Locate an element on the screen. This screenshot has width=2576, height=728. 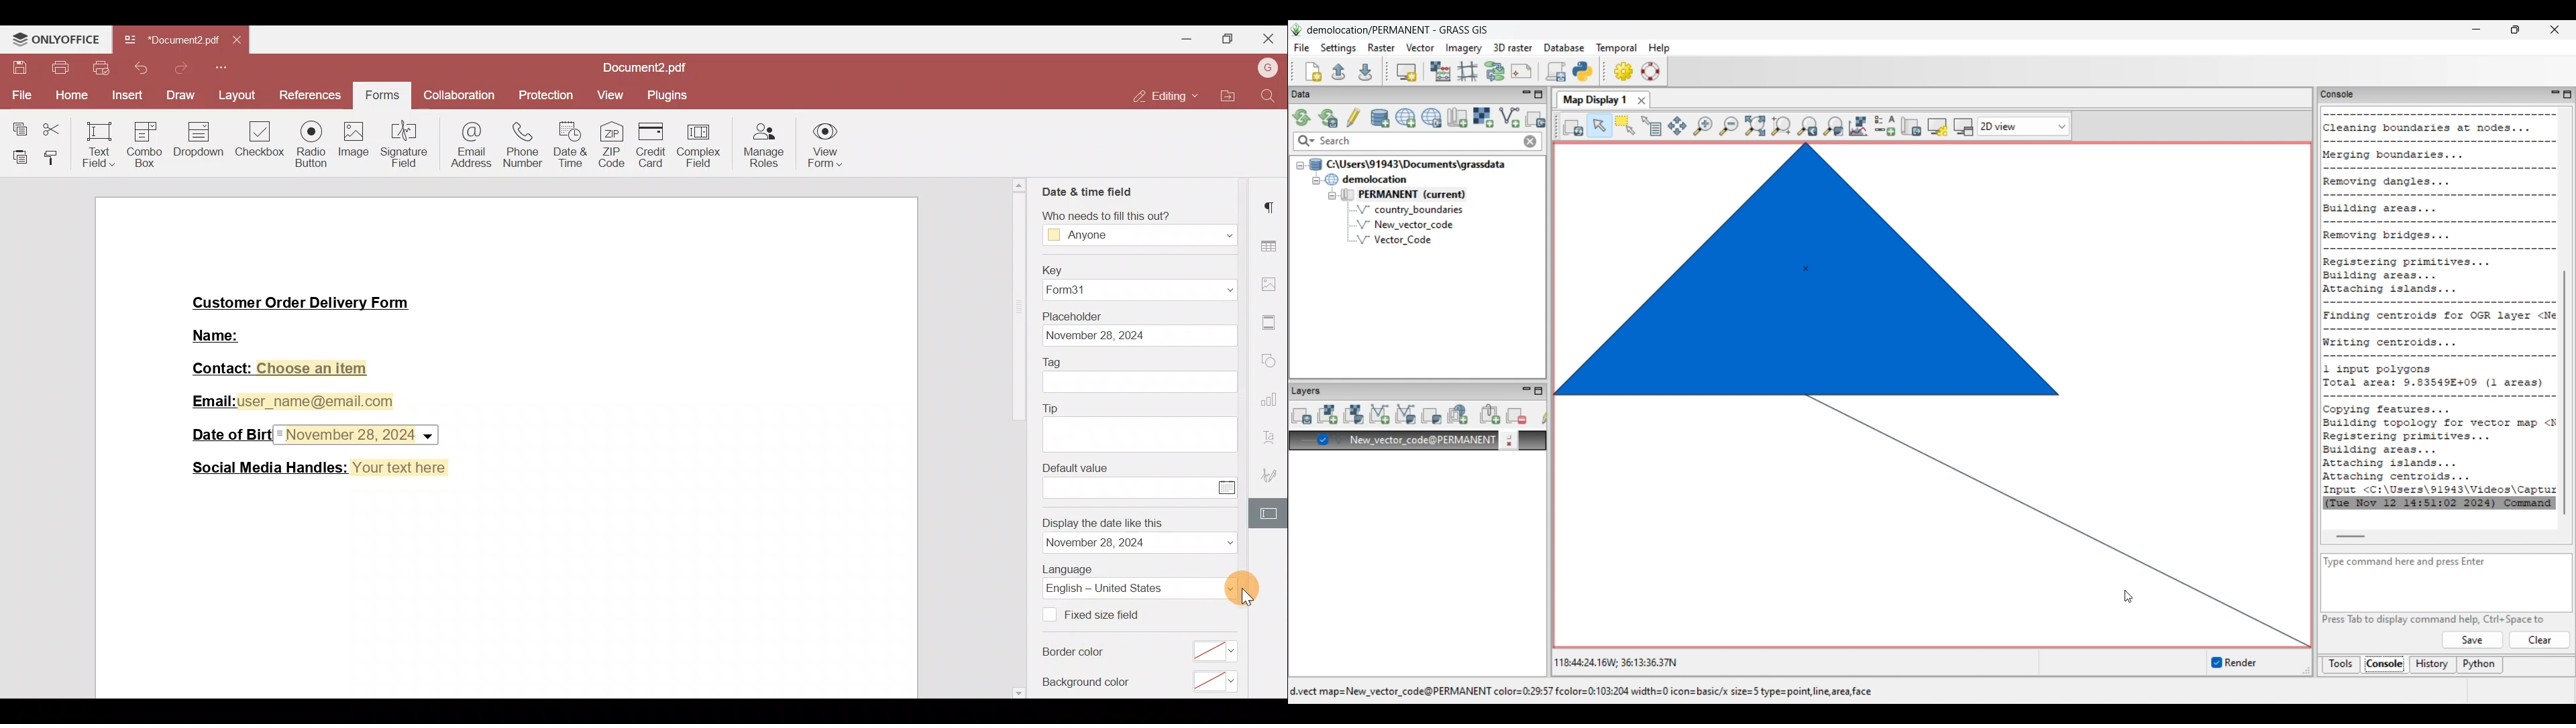
Collaboration is located at coordinates (457, 97).